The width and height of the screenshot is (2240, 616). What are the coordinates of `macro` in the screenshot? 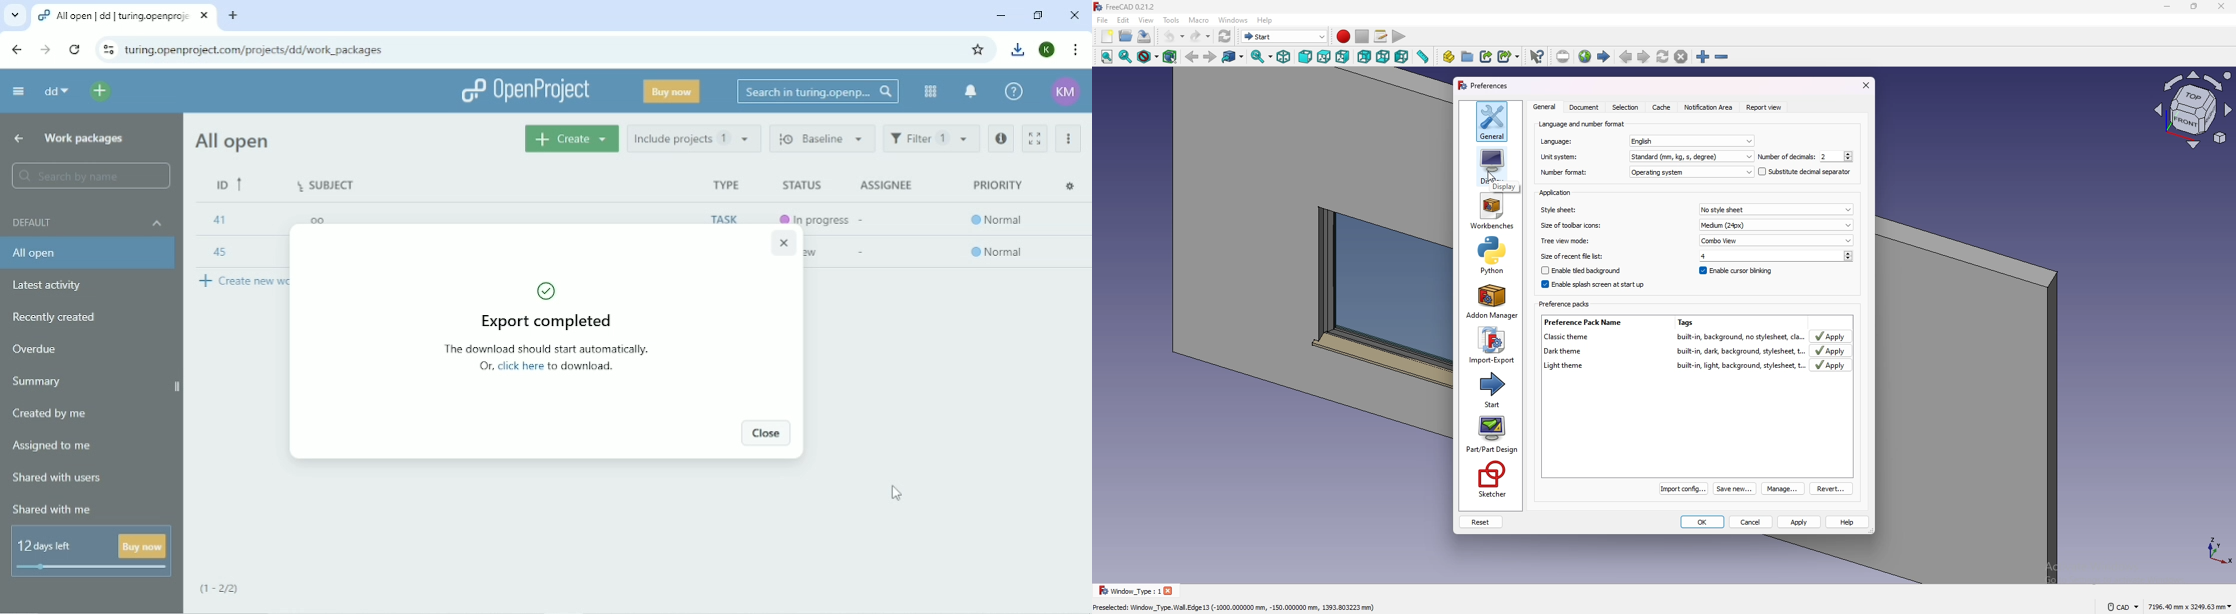 It's located at (1199, 20).